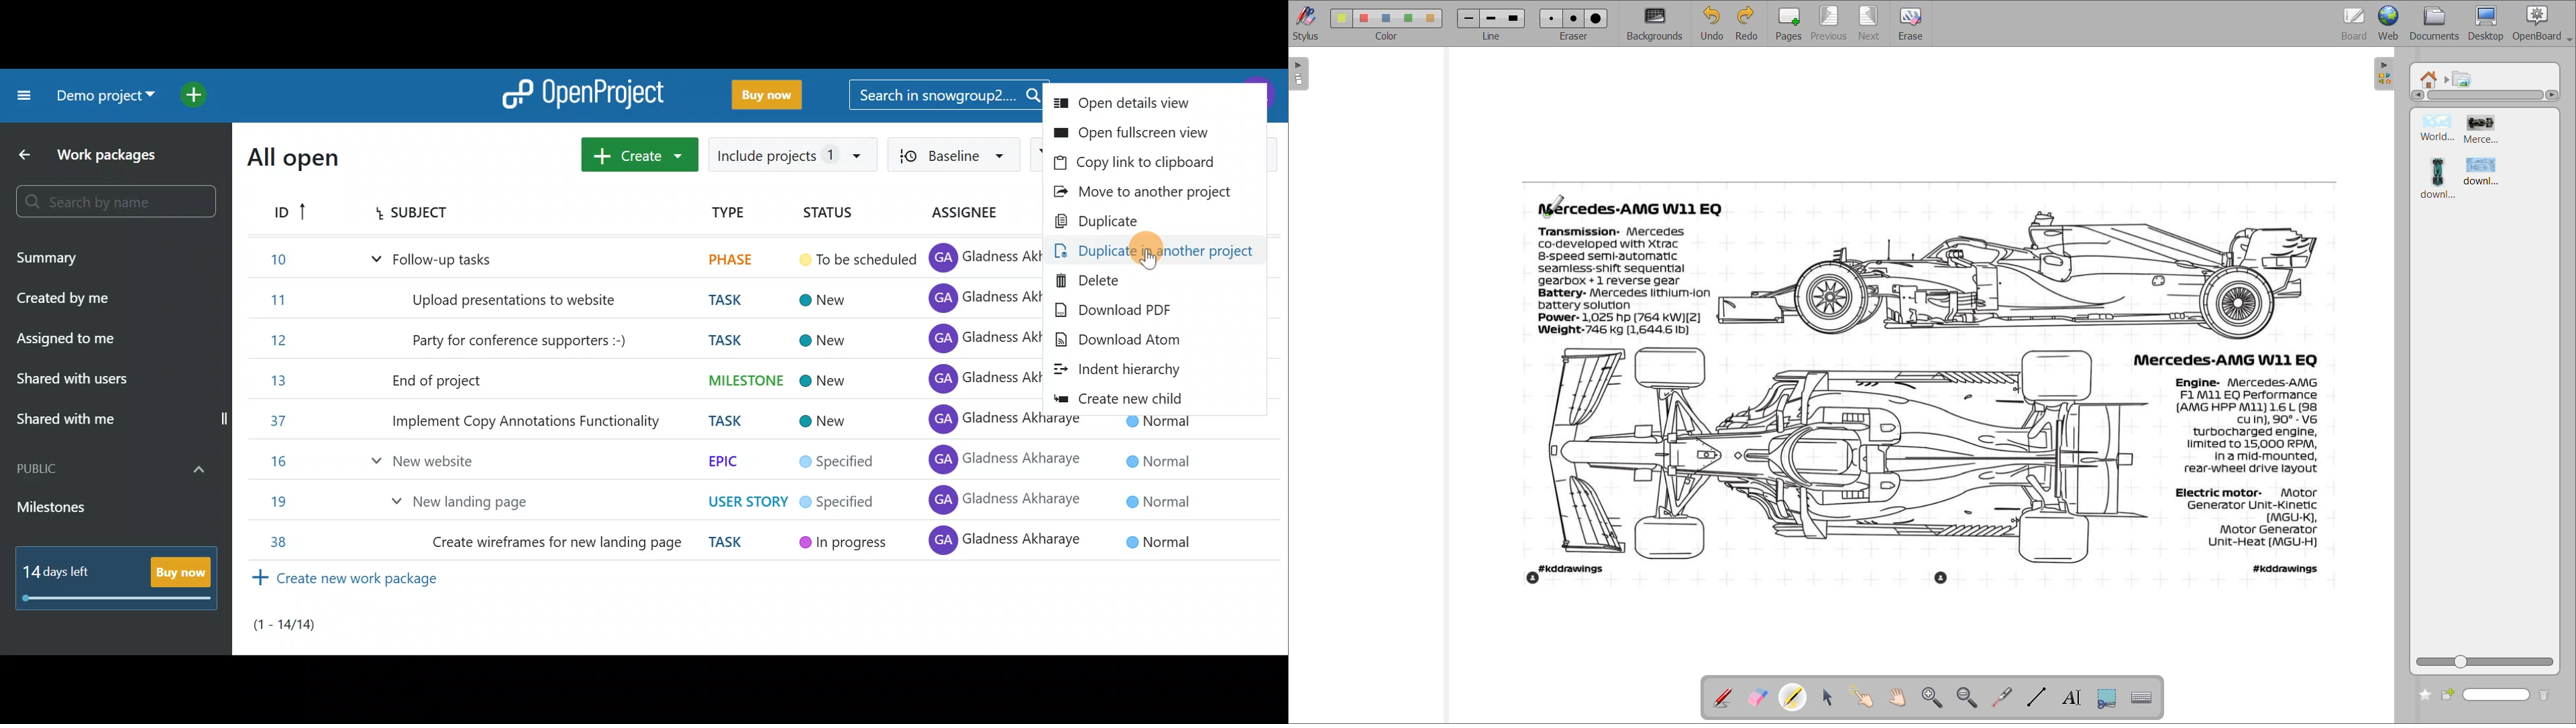  What do you see at coordinates (640, 153) in the screenshot?
I see `Create new work package` at bounding box center [640, 153].